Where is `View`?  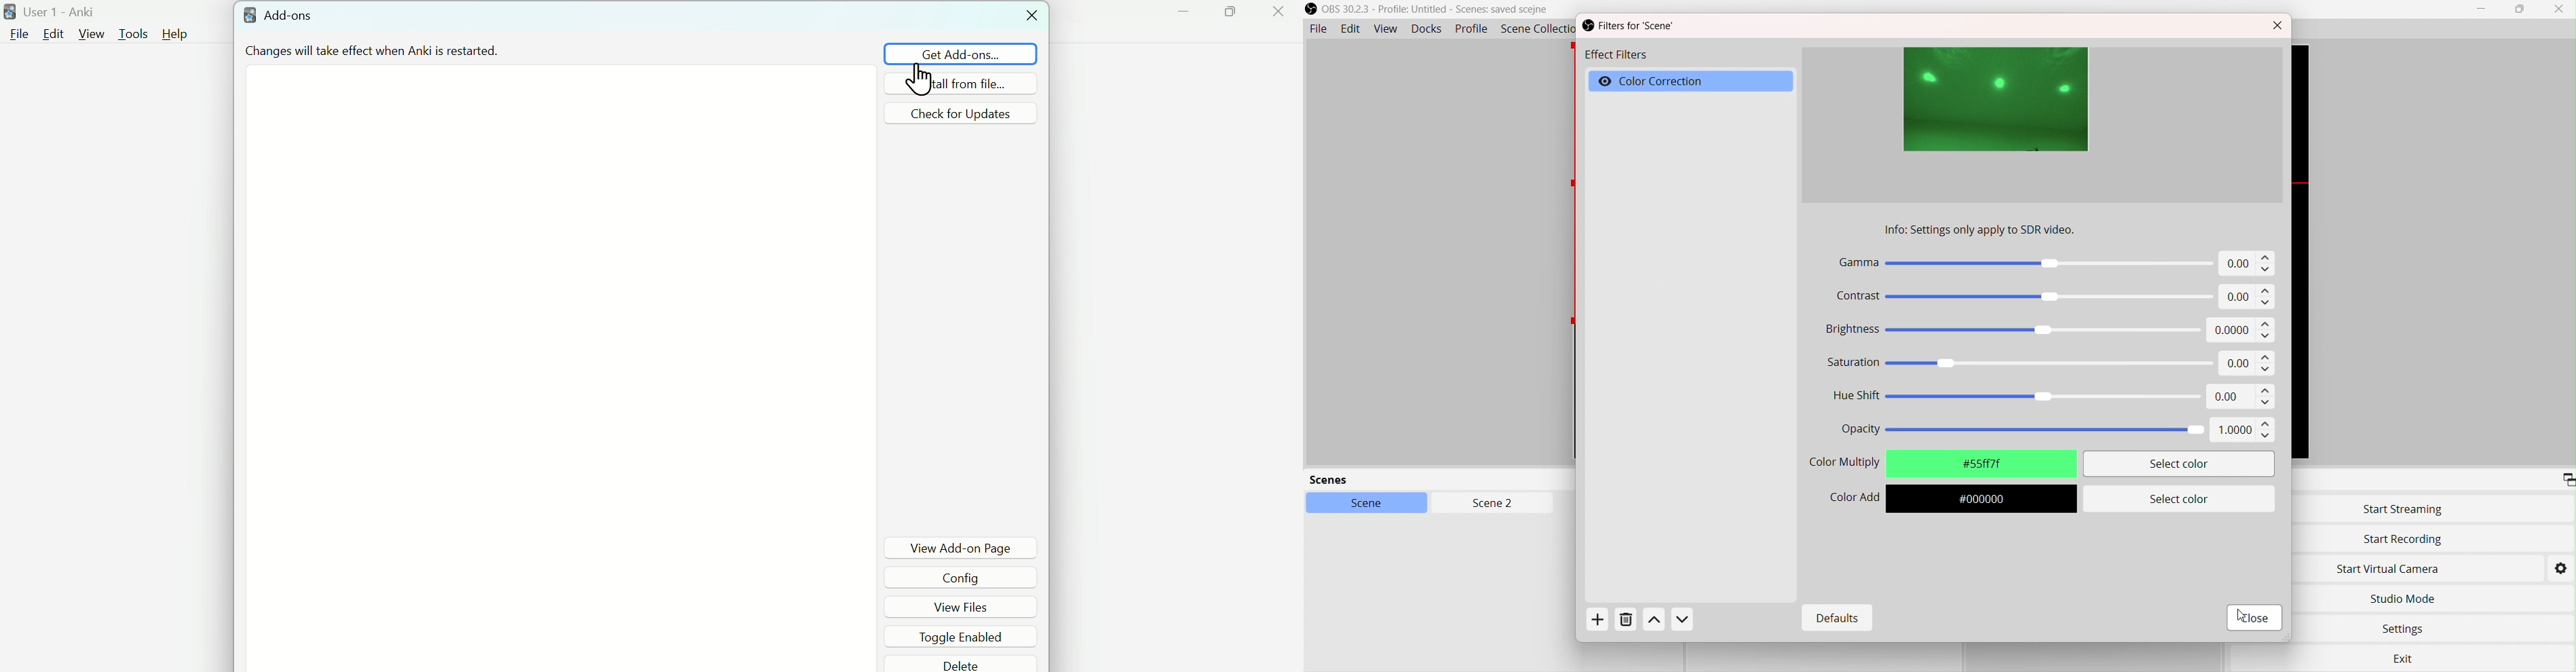
View is located at coordinates (92, 34).